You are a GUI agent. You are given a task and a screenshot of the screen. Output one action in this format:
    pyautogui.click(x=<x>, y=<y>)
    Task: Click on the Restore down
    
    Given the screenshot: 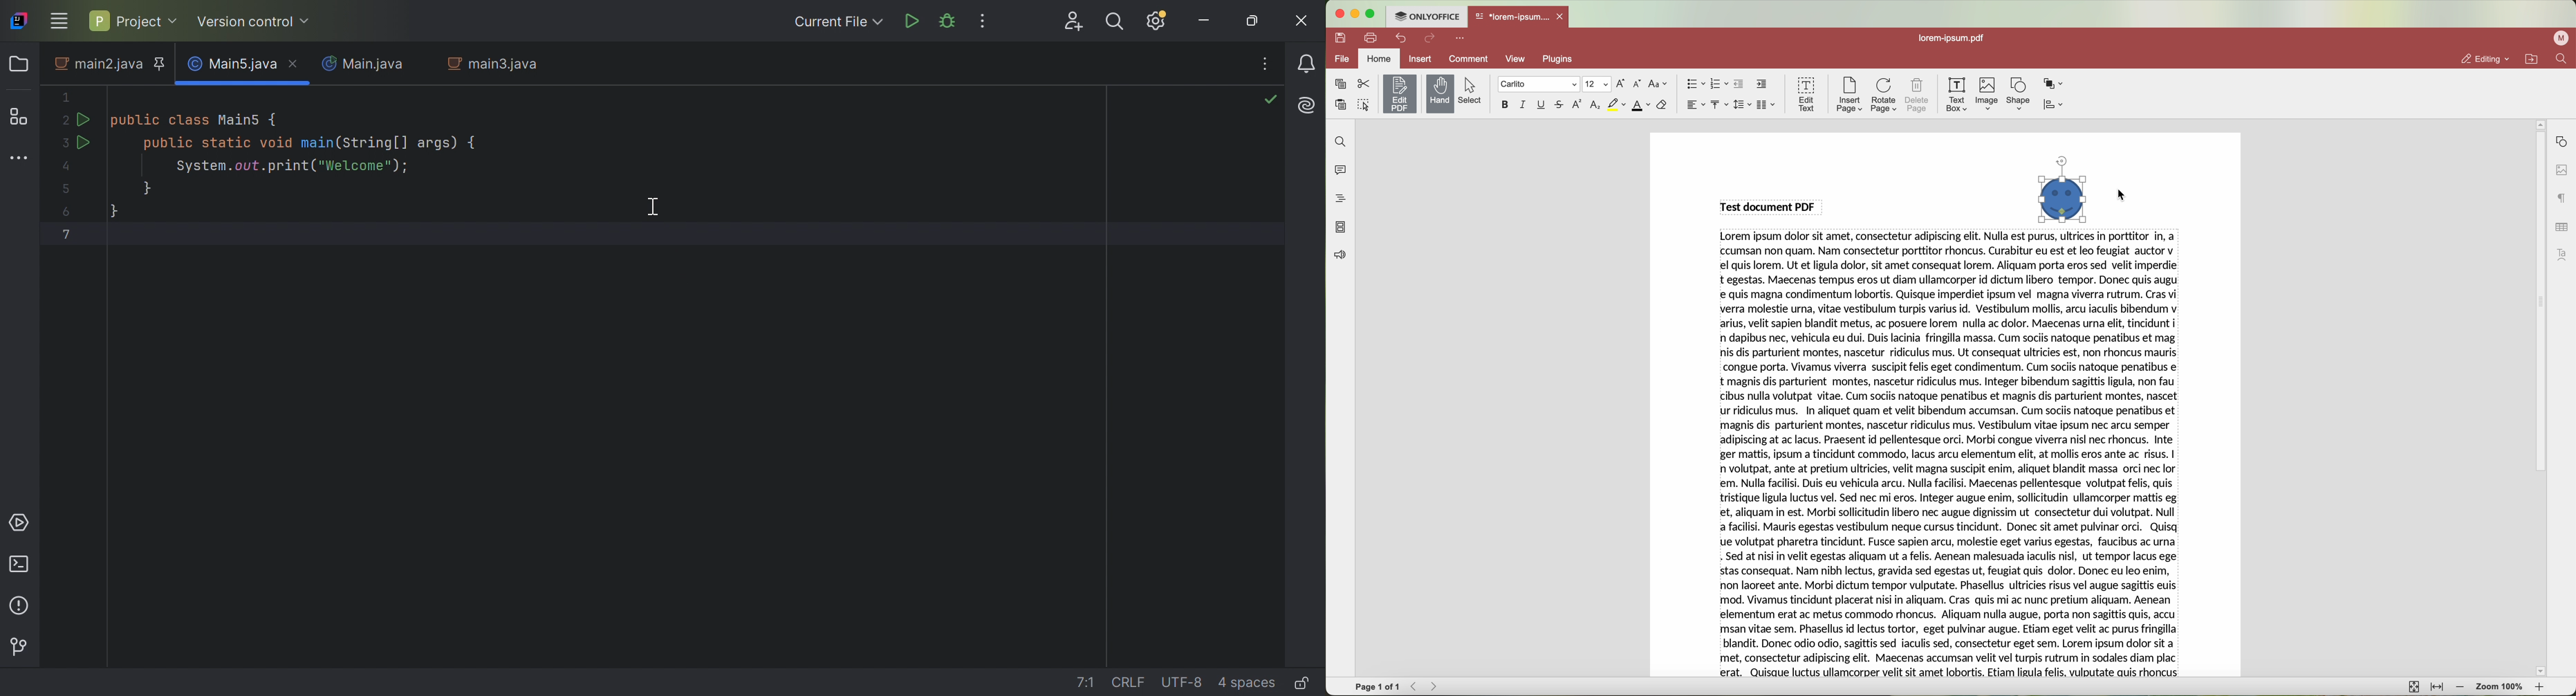 What is the action you would take?
    pyautogui.click(x=1252, y=20)
    